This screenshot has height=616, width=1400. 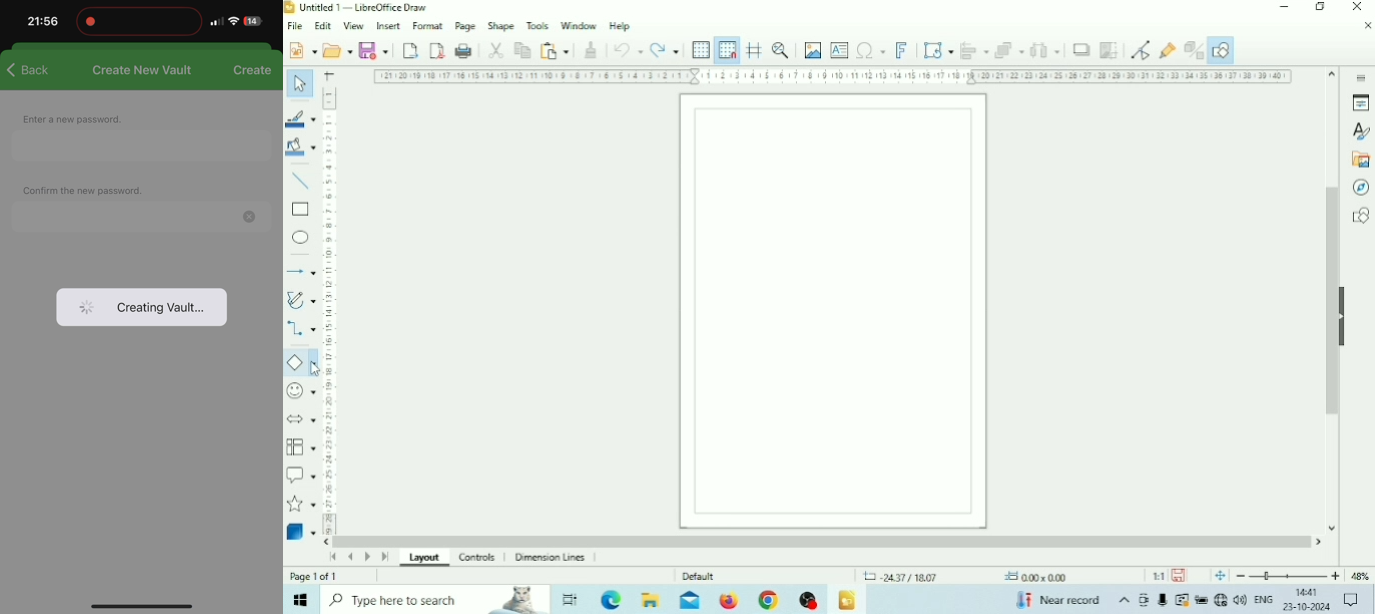 I want to click on Align Objects, so click(x=974, y=50).